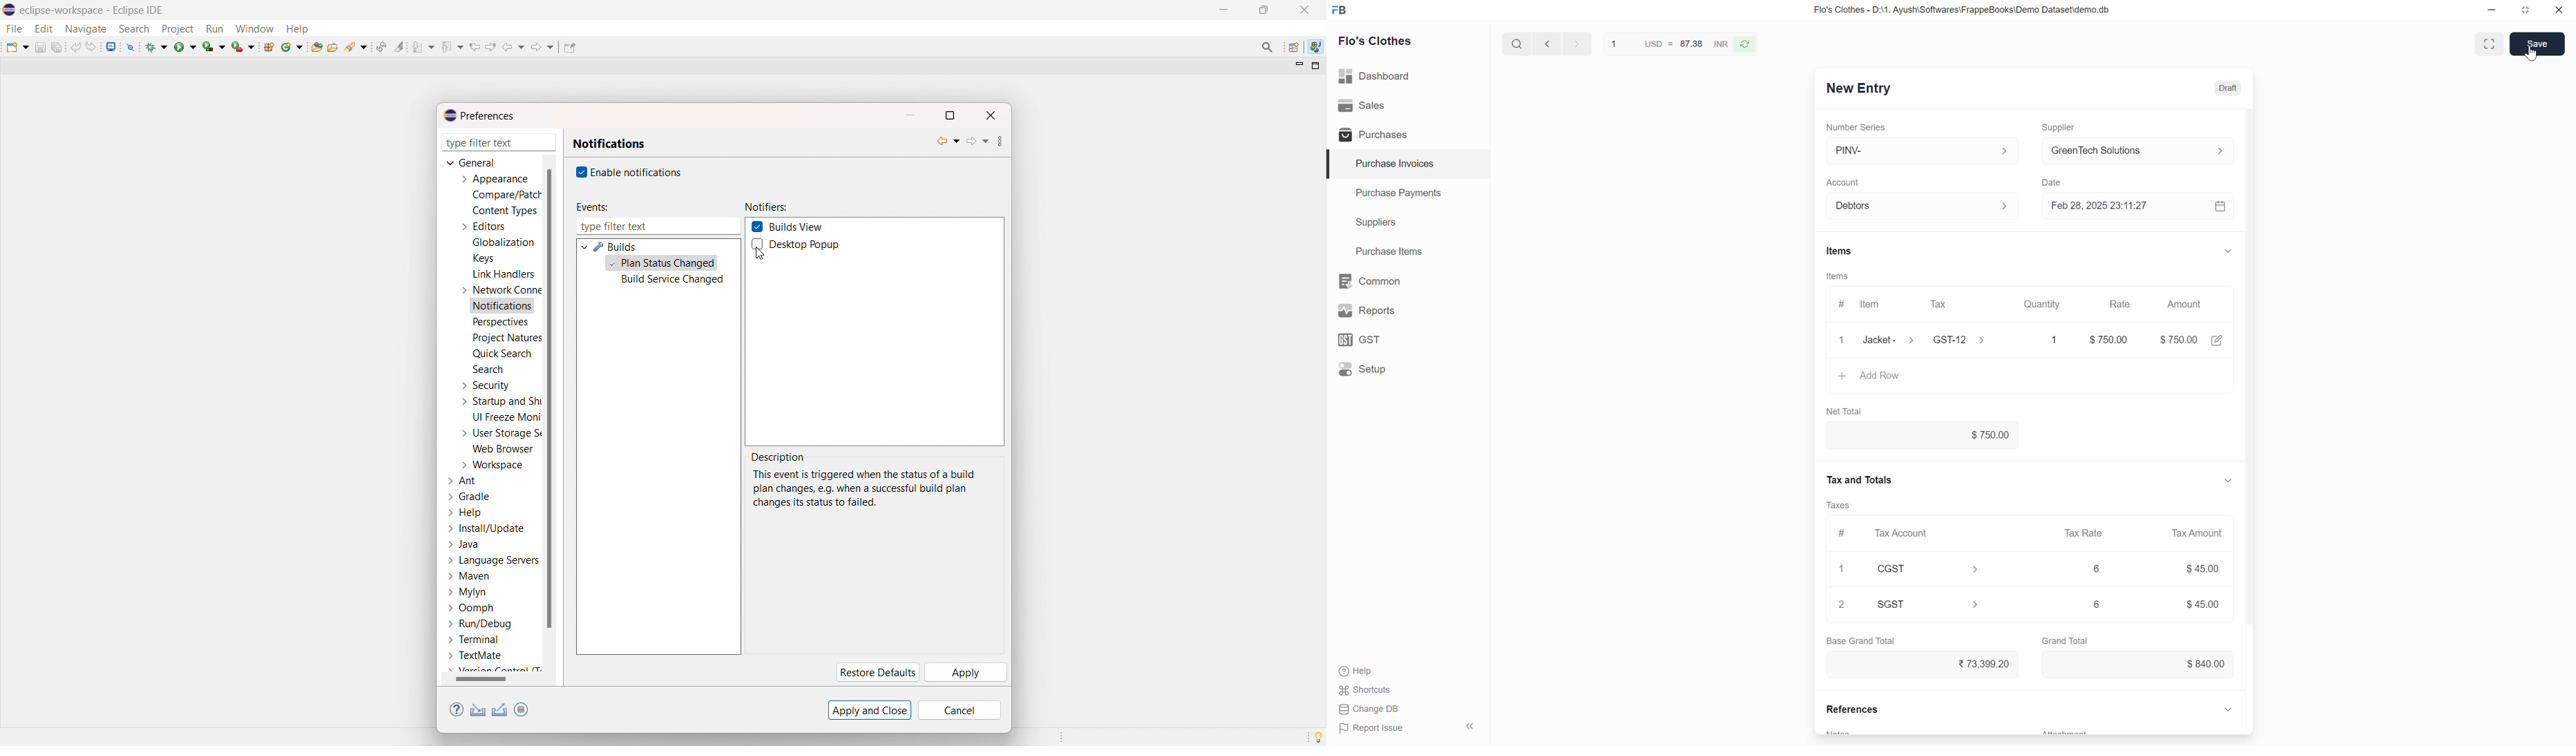 The height and width of the screenshot is (756, 2576). Describe the element at coordinates (2206, 568) in the screenshot. I see `$45.00` at that location.